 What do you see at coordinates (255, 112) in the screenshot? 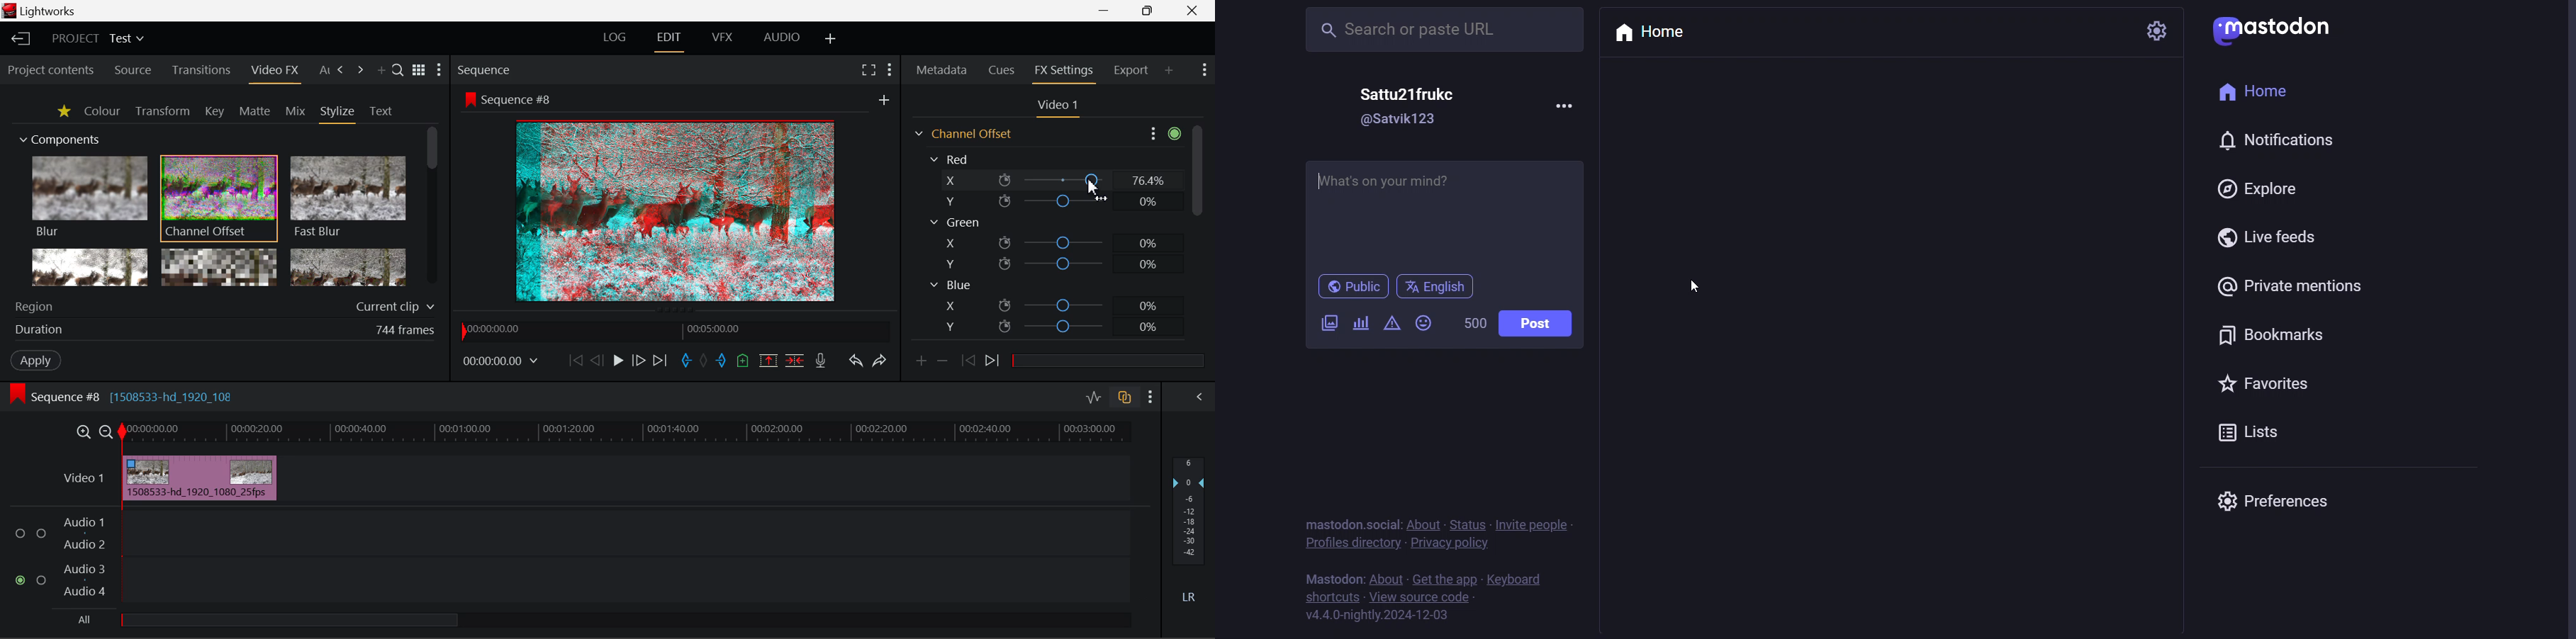
I see `Matte` at bounding box center [255, 112].